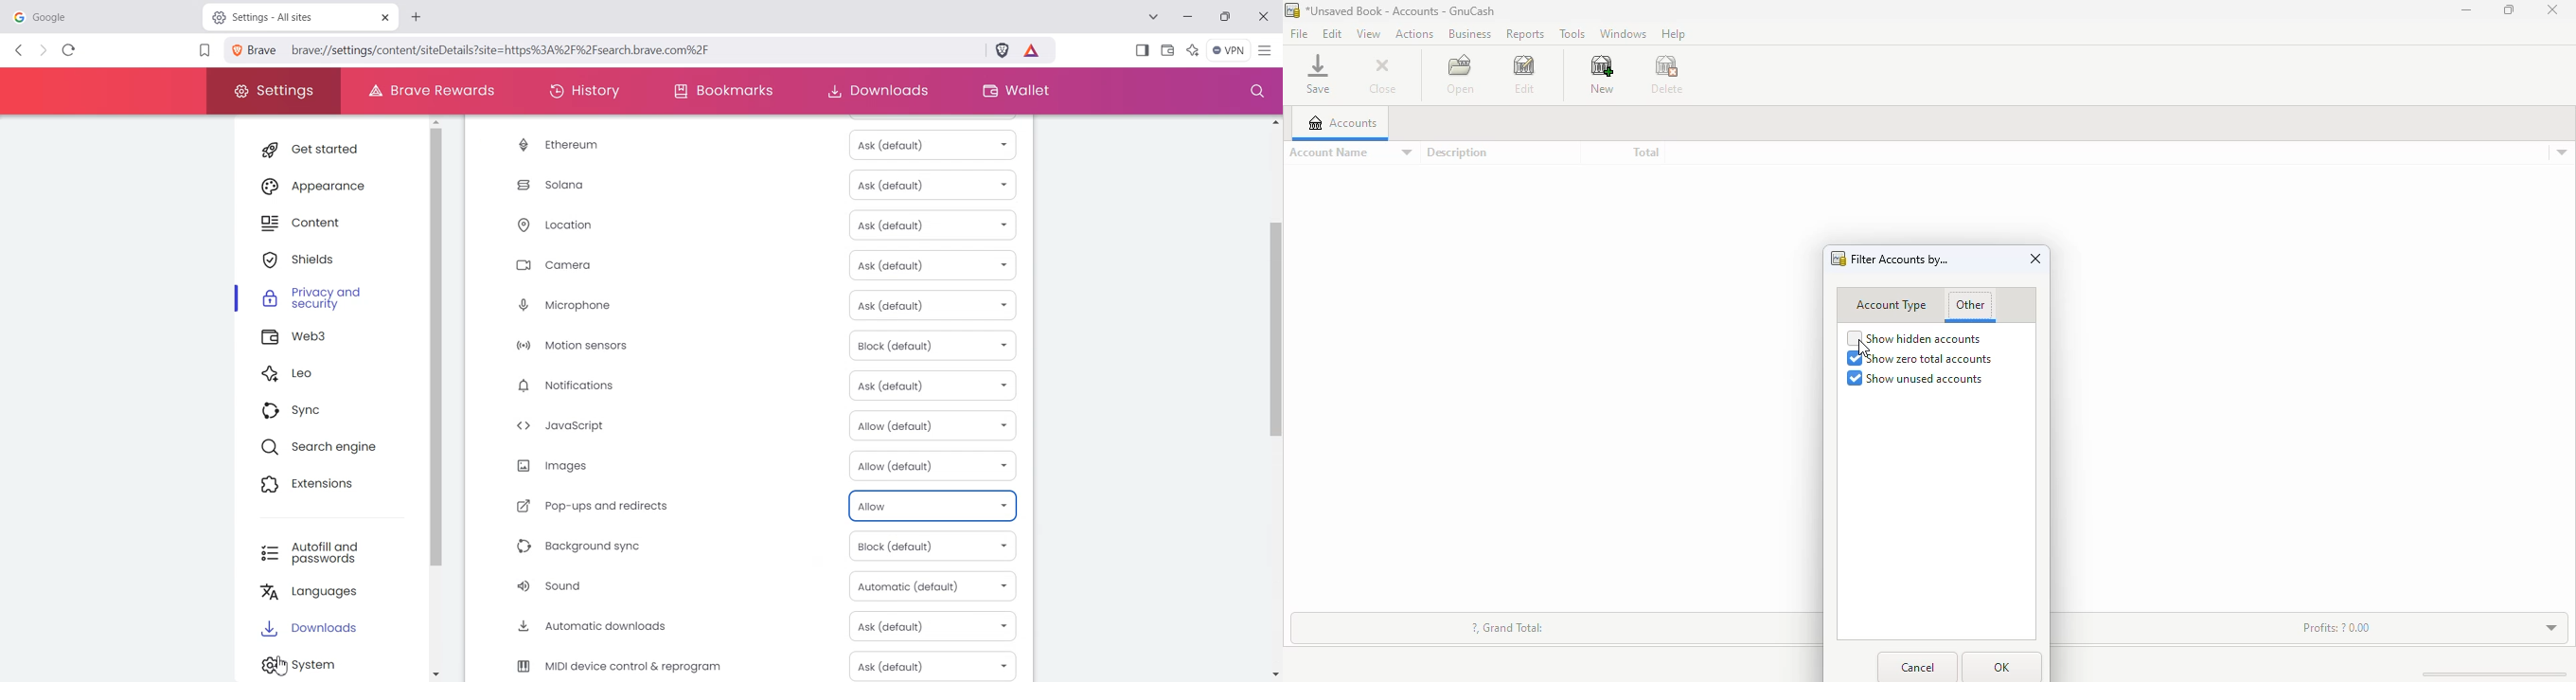 This screenshot has height=700, width=2576. Describe the element at coordinates (751, 586) in the screenshot. I see `Sound Automatic (Default)` at that location.